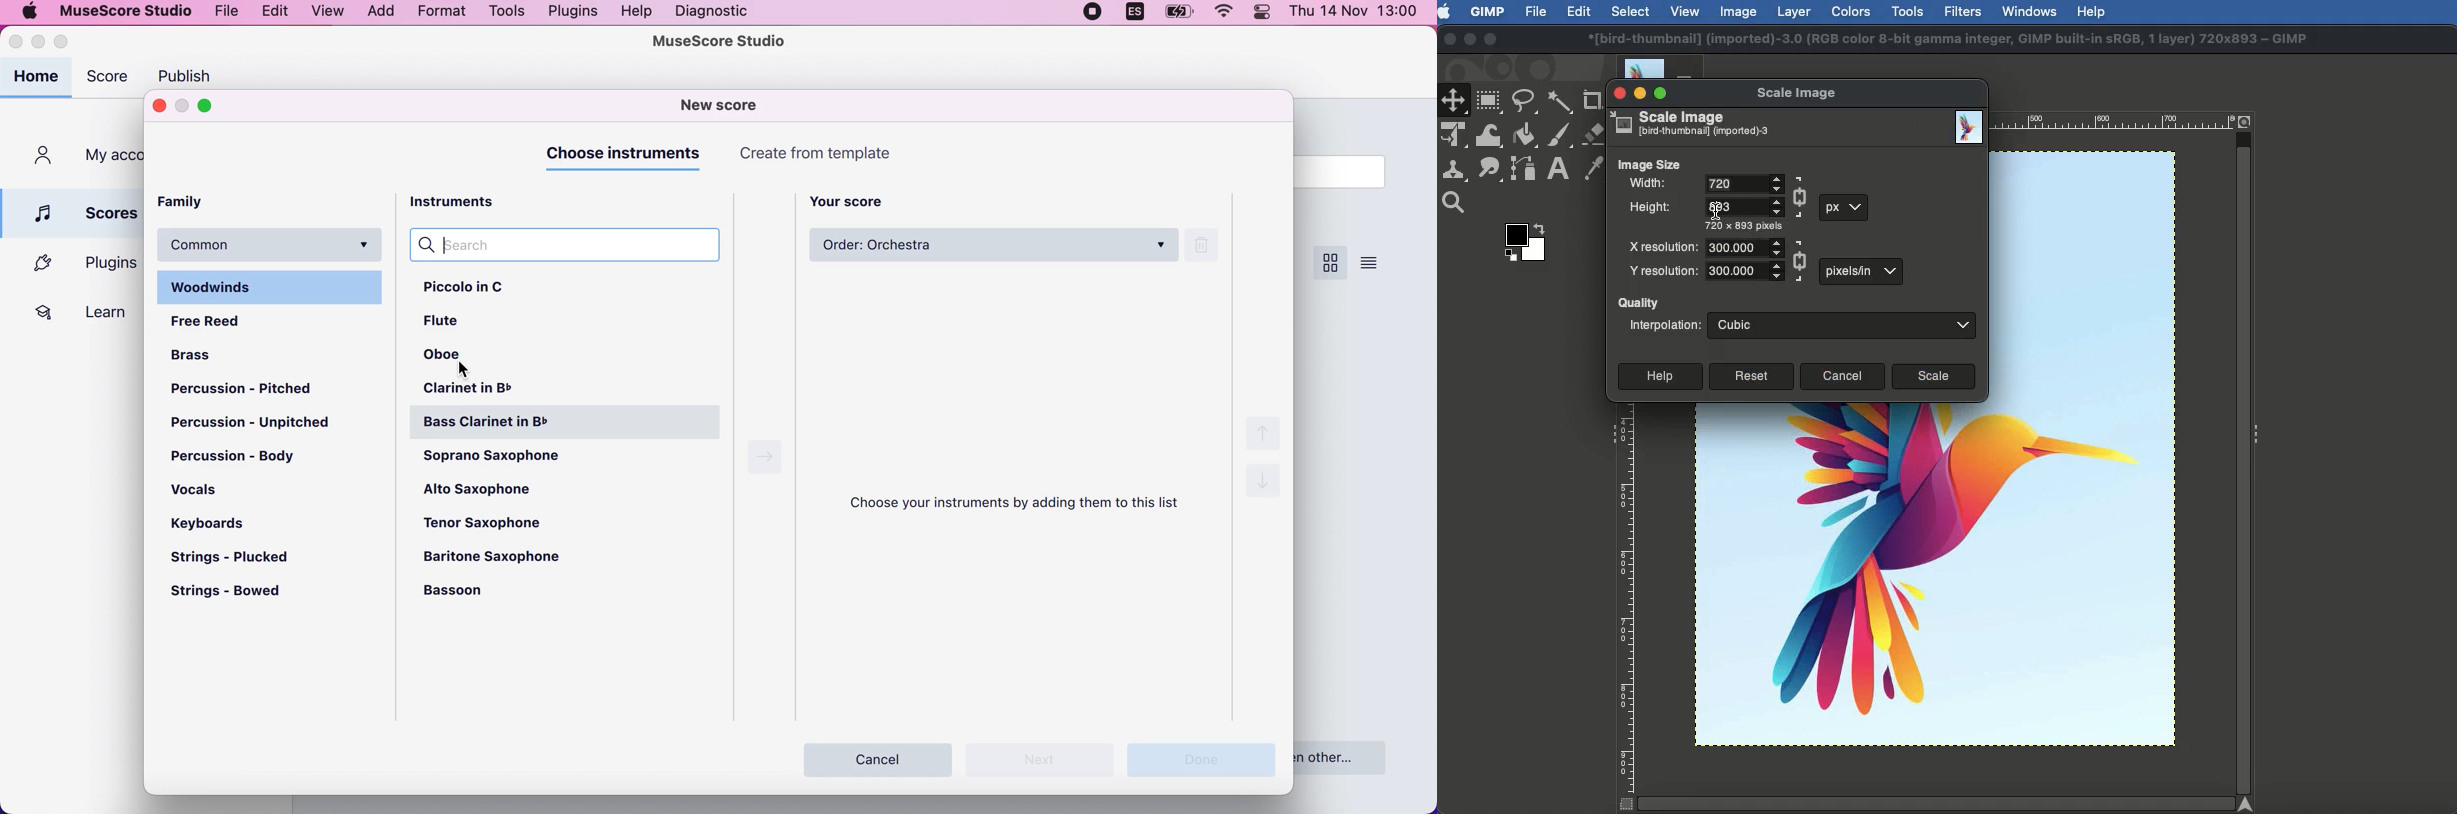 The height and width of the screenshot is (840, 2464). I want to click on scores, so click(75, 212).